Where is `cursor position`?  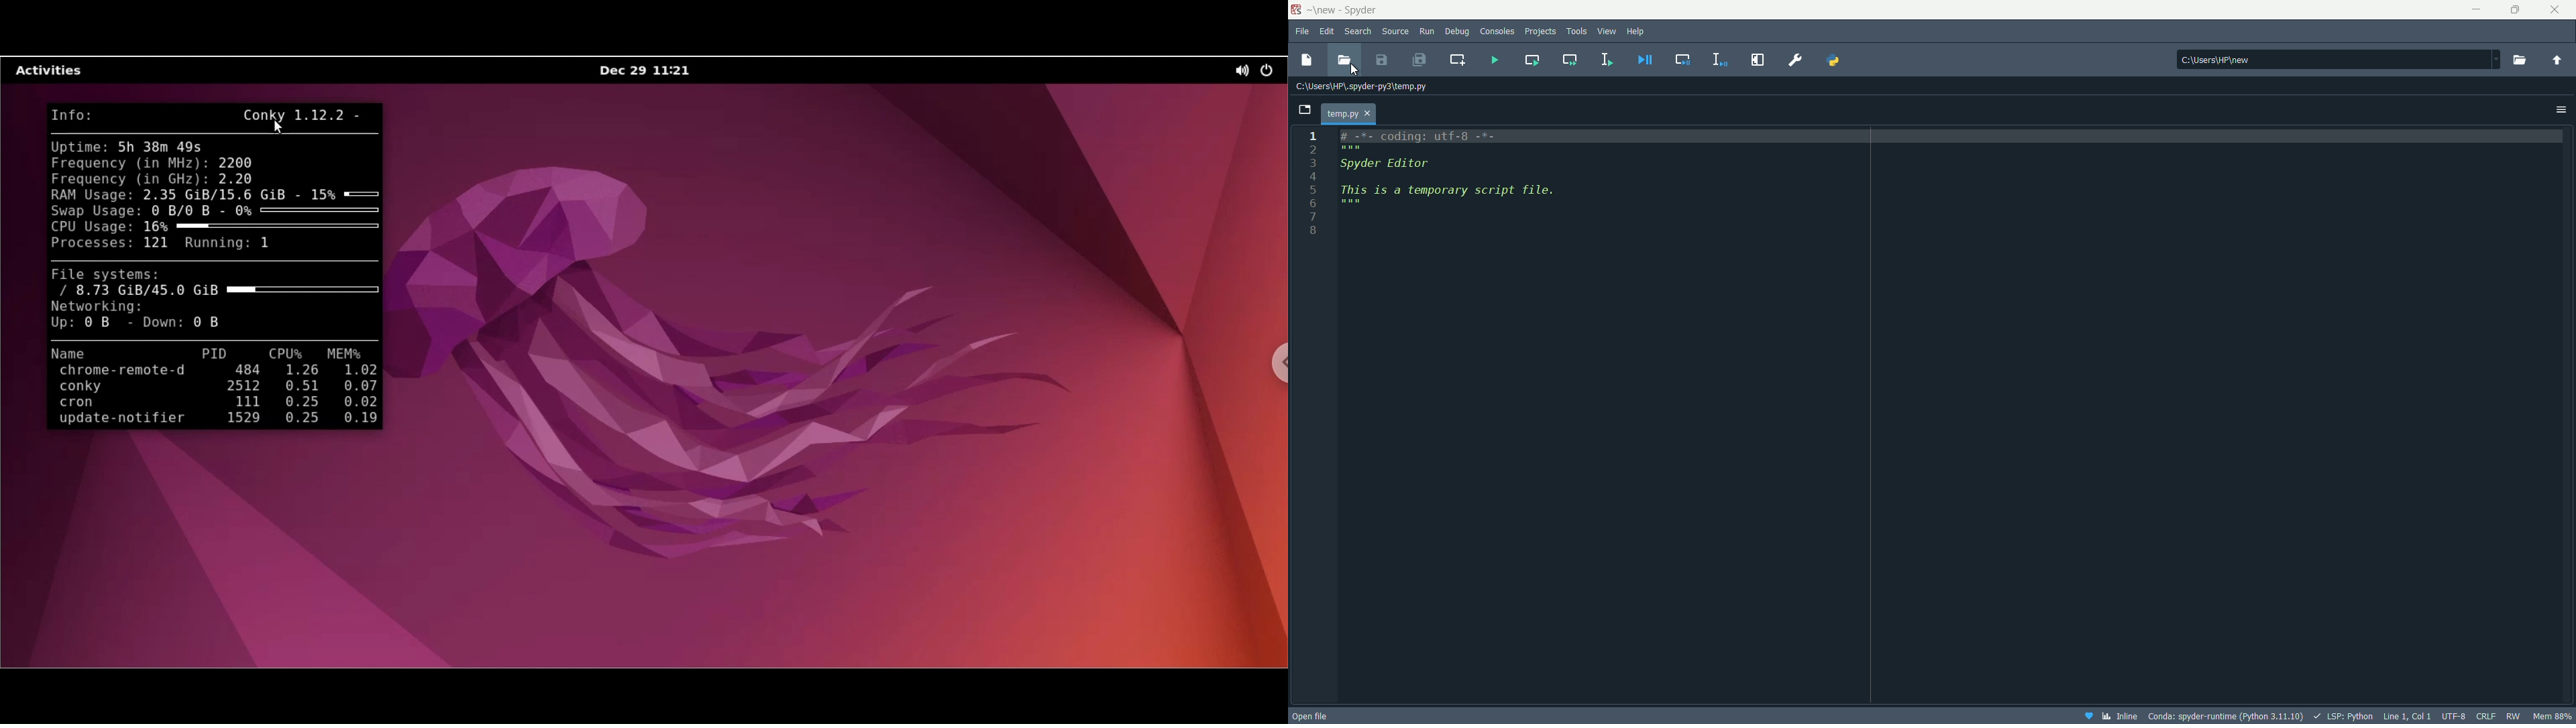
cursor position is located at coordinates (2408, 716).